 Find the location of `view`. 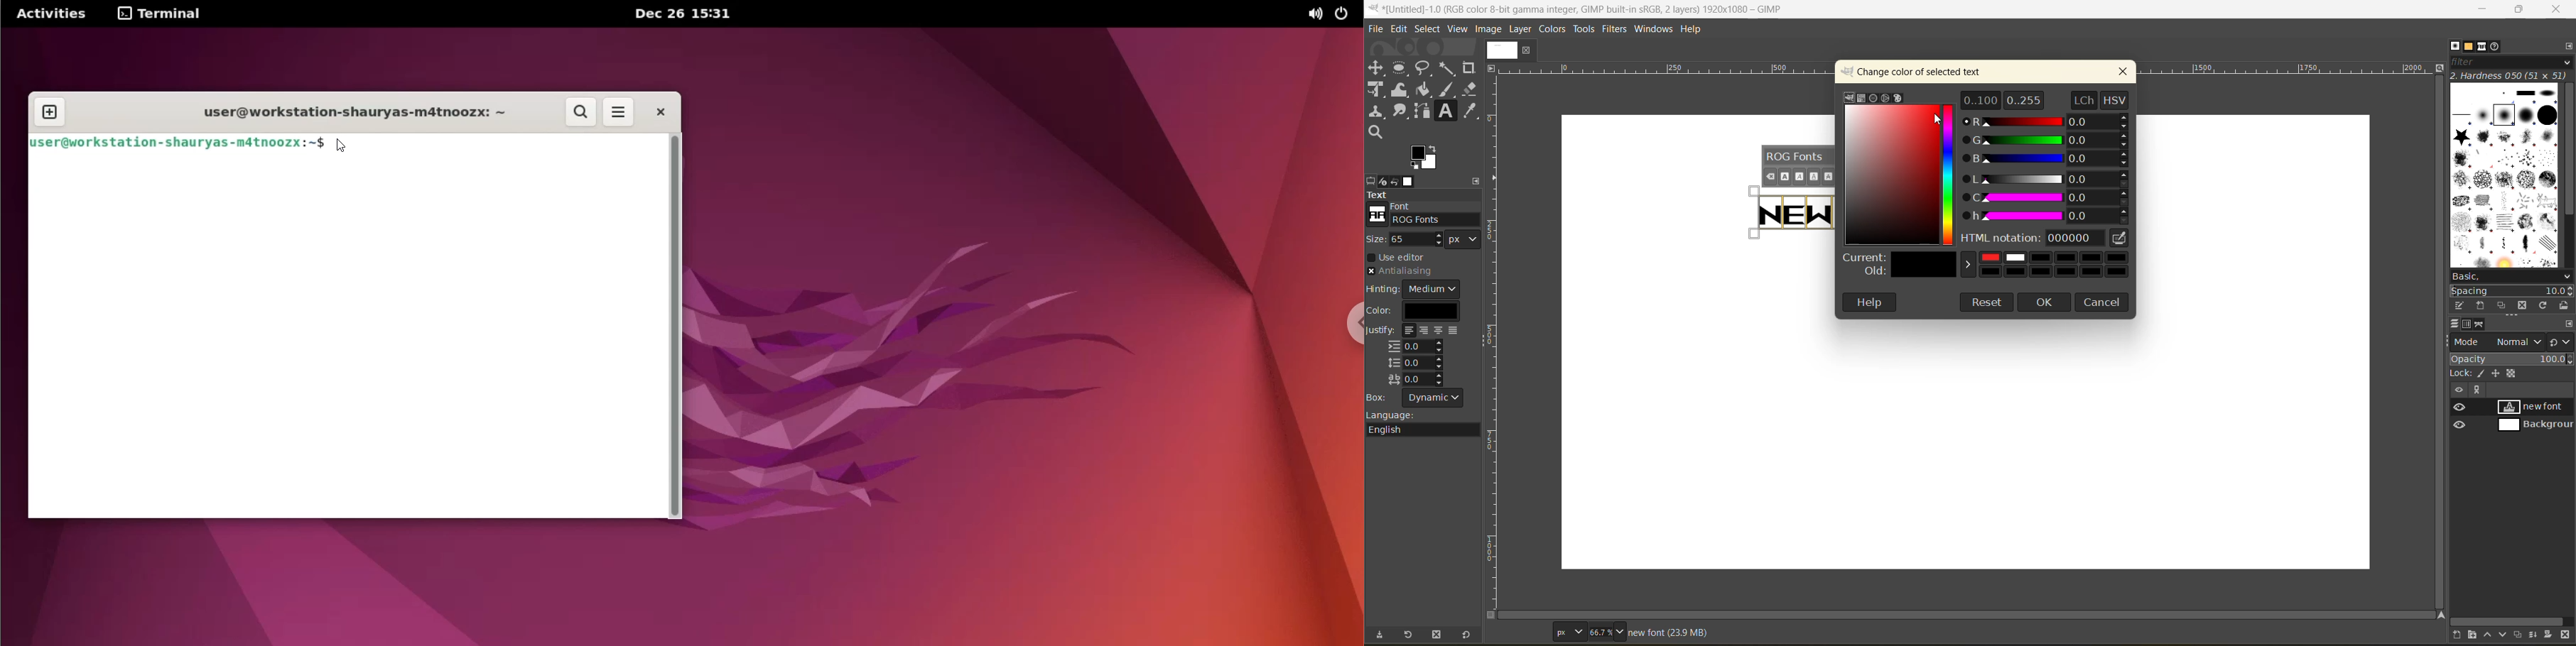

view is located at coordinates (1456, 28).